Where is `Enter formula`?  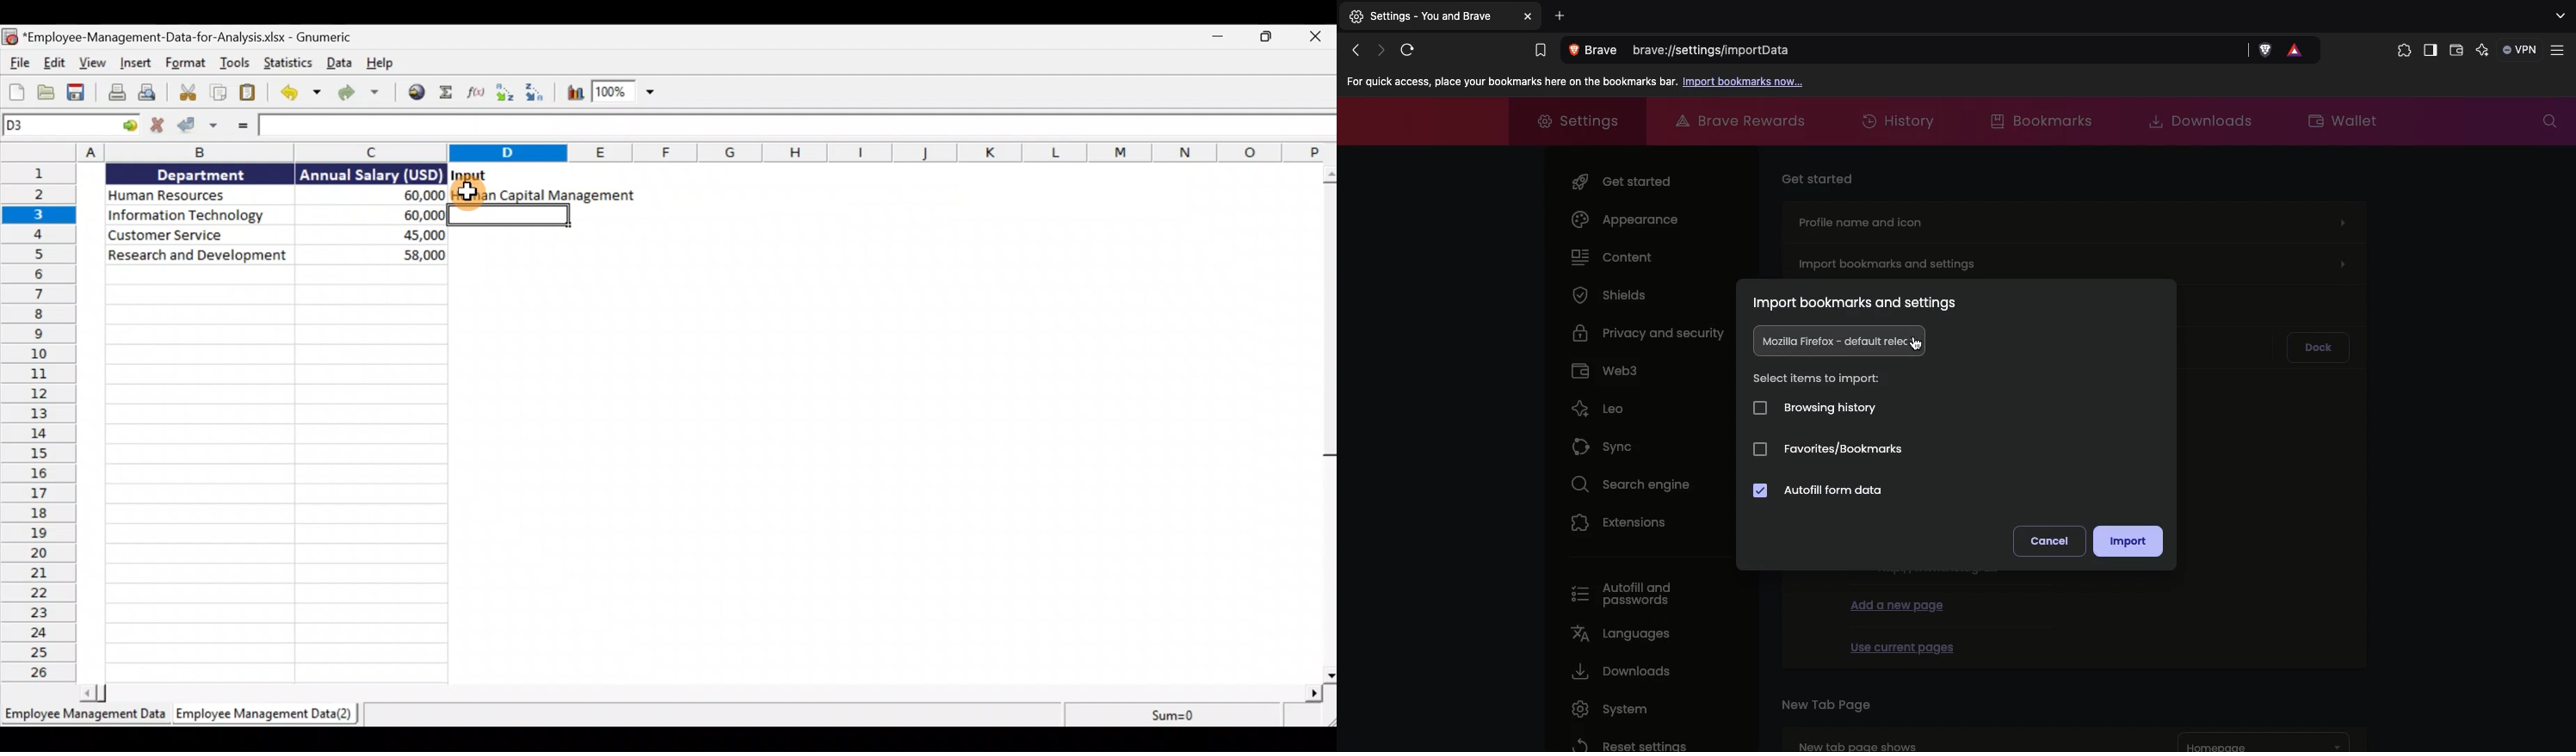
Enter formula is located at coordinates (241, 127).